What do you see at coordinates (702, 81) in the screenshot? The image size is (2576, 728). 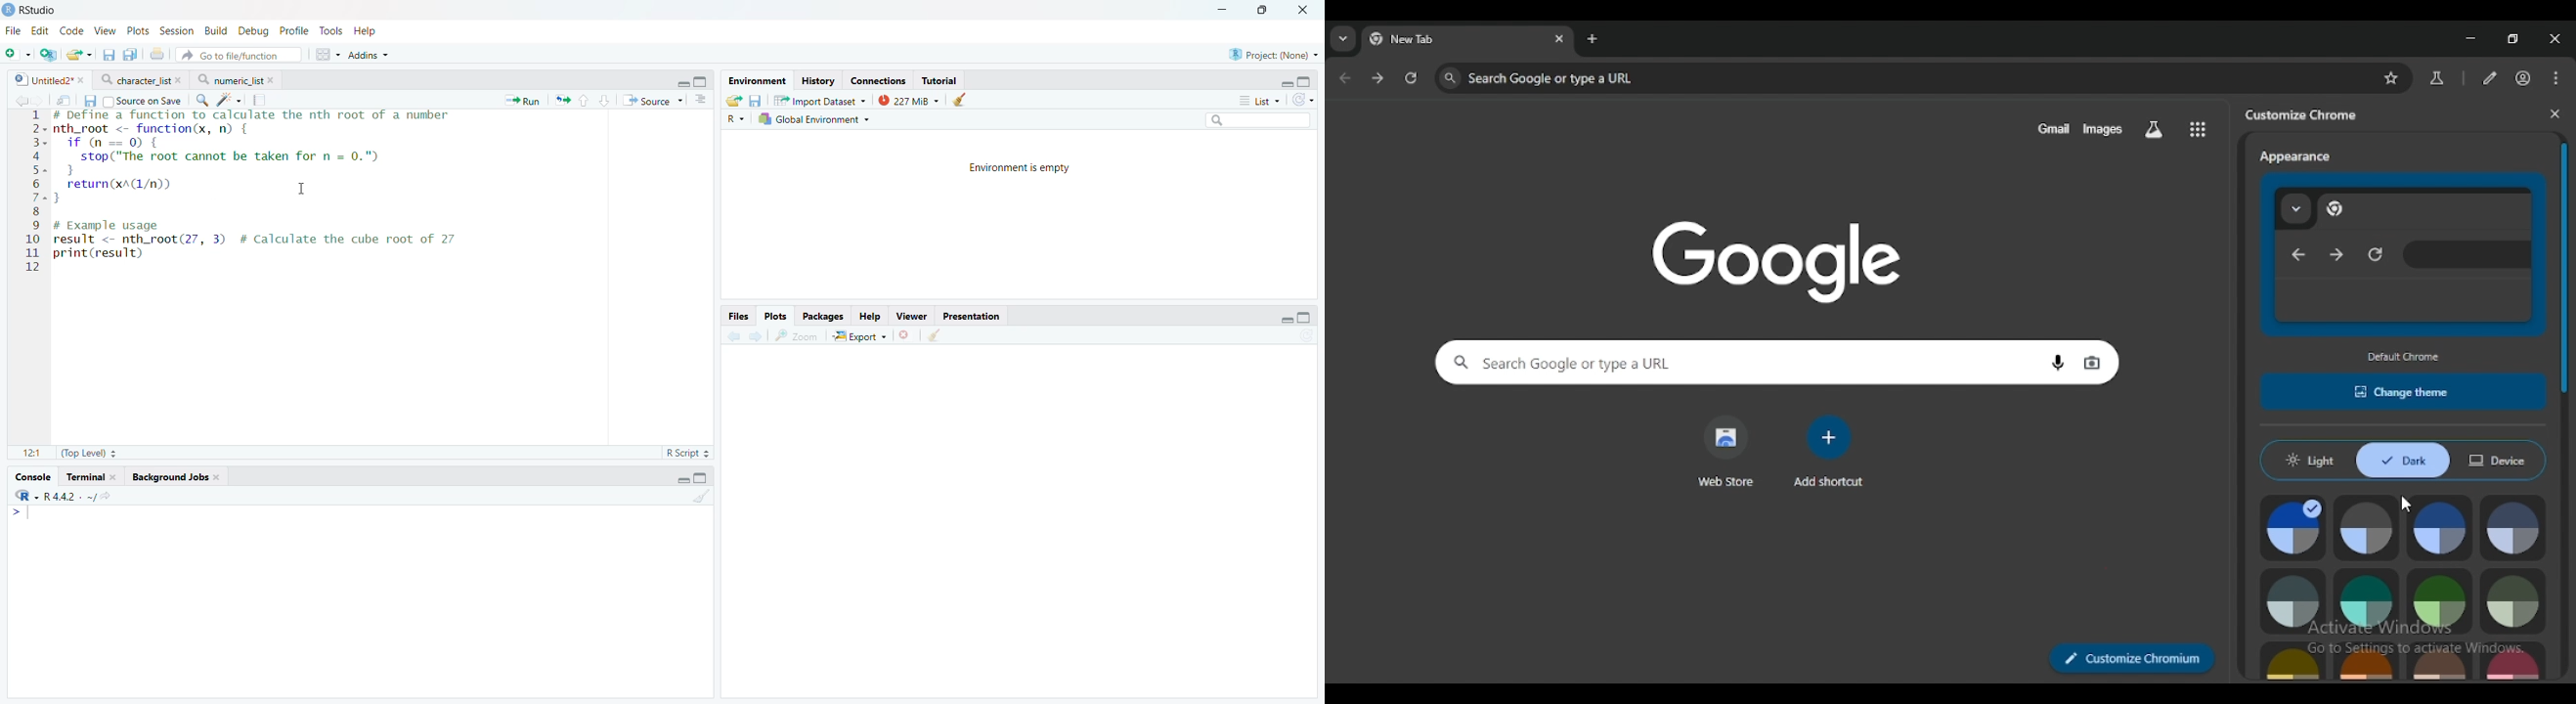 I see `Full Height` at bounding box center [702, 81].